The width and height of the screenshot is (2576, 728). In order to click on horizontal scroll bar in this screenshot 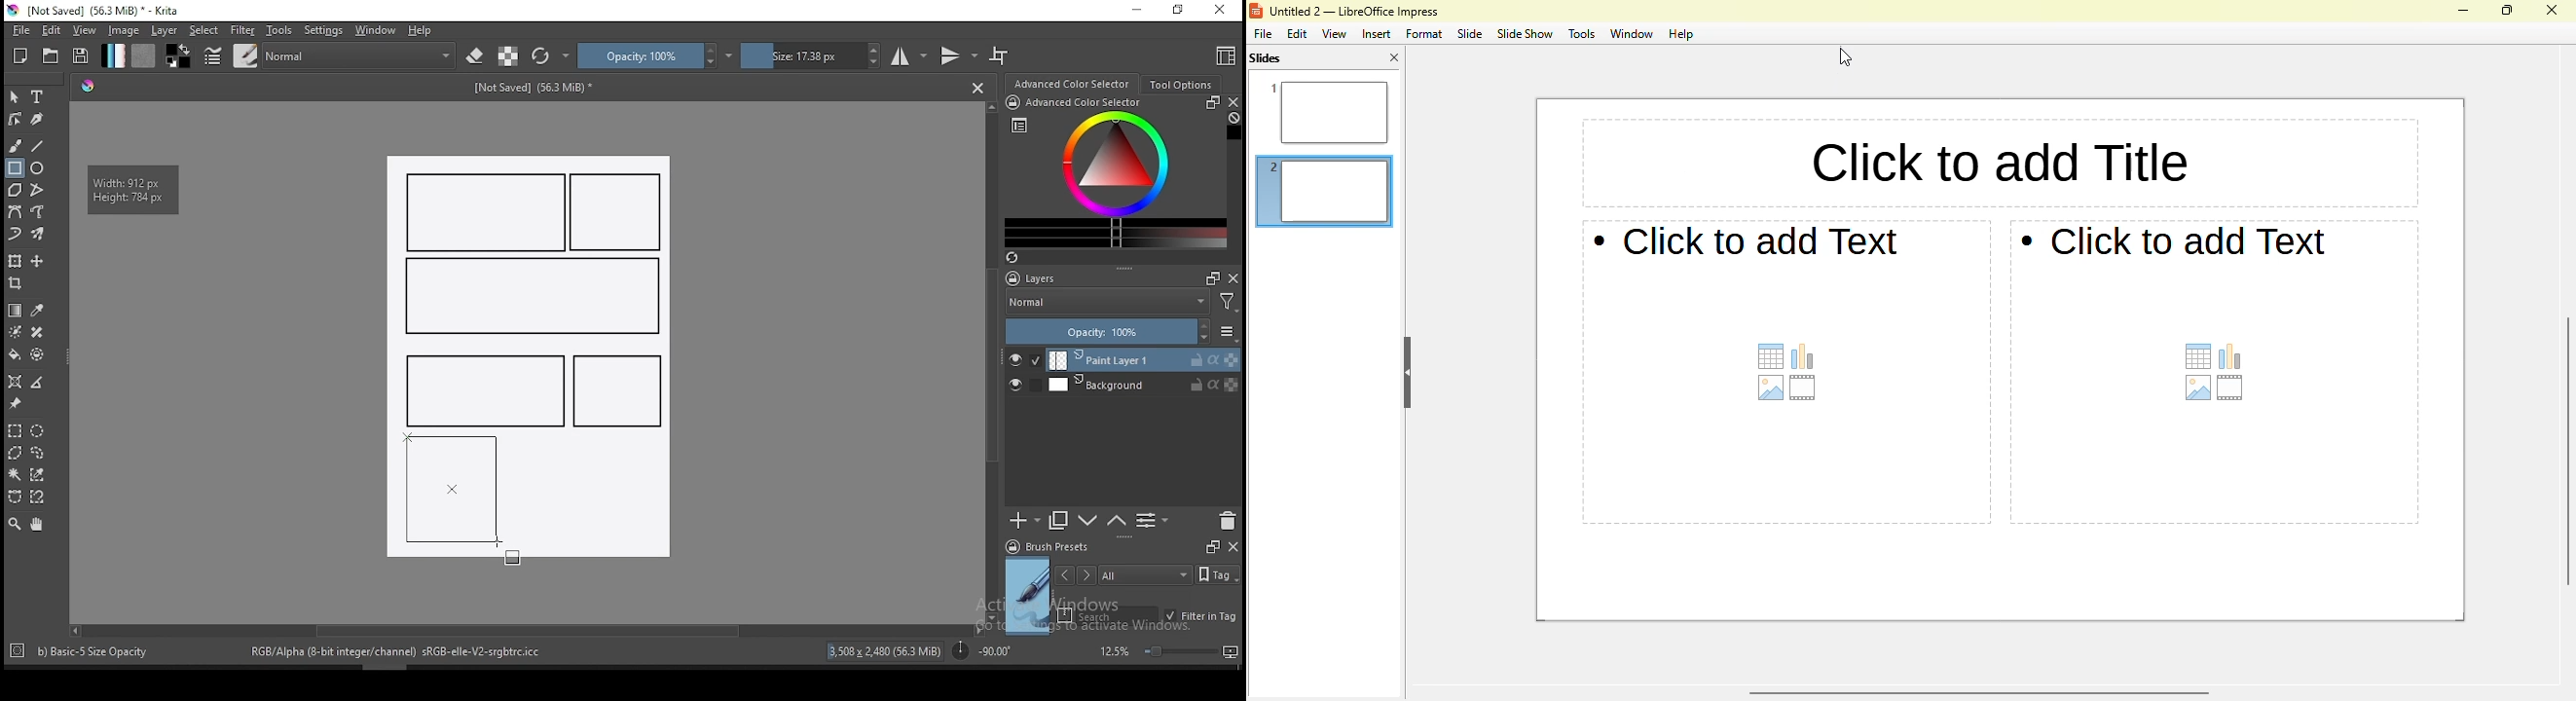, I will do `click(1976, 693)`.